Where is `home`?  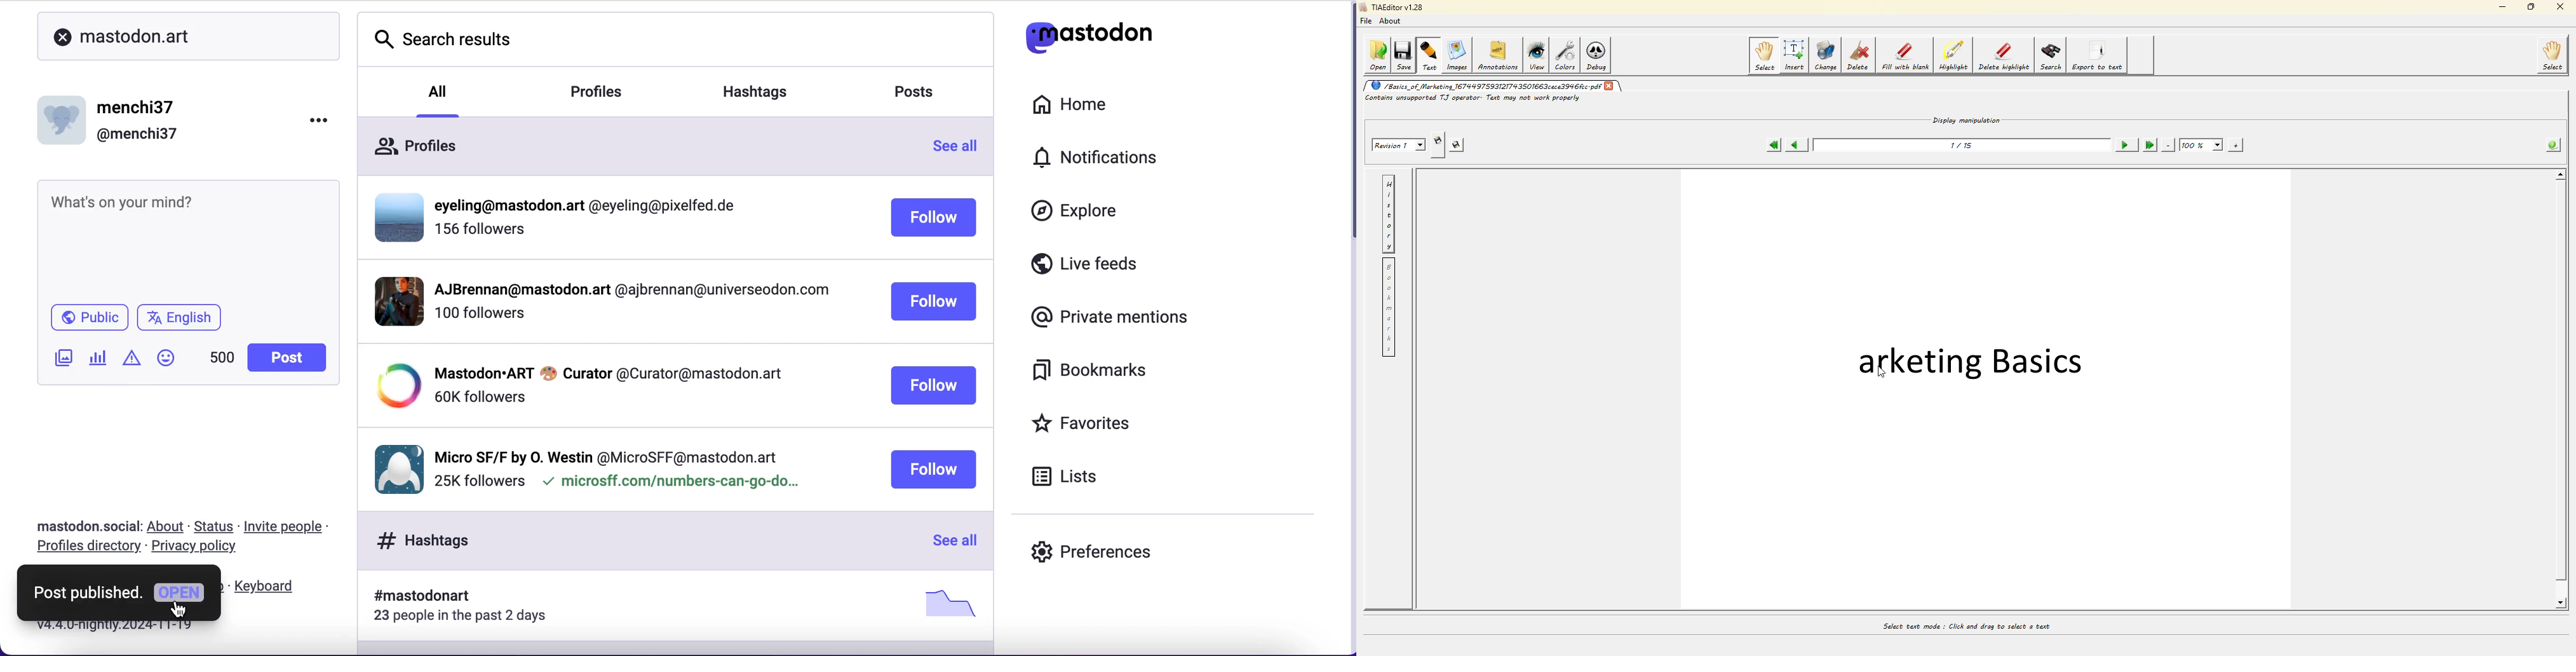
home is located at coordinates (1084, 105).